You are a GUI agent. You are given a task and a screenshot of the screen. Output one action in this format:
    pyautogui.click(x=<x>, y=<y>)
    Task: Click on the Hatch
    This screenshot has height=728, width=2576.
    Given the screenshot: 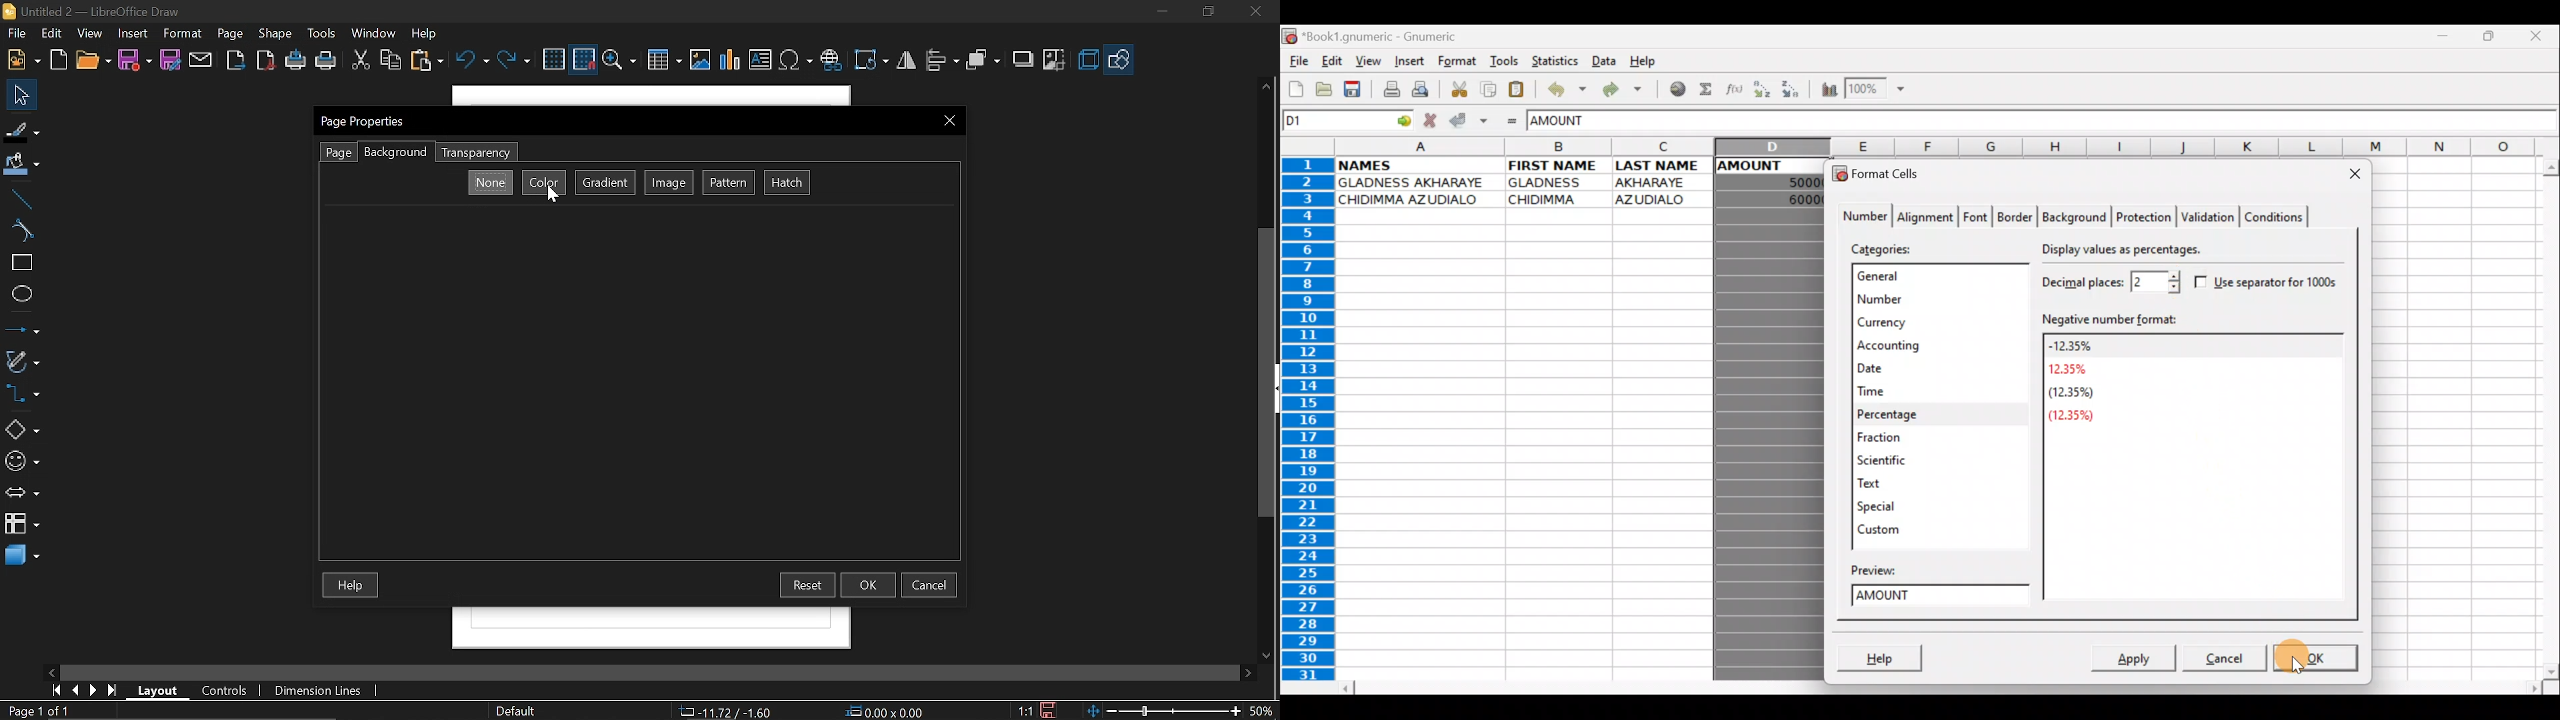 What is the action you would take?
    pyautogui.click(x=787, y=183)
    